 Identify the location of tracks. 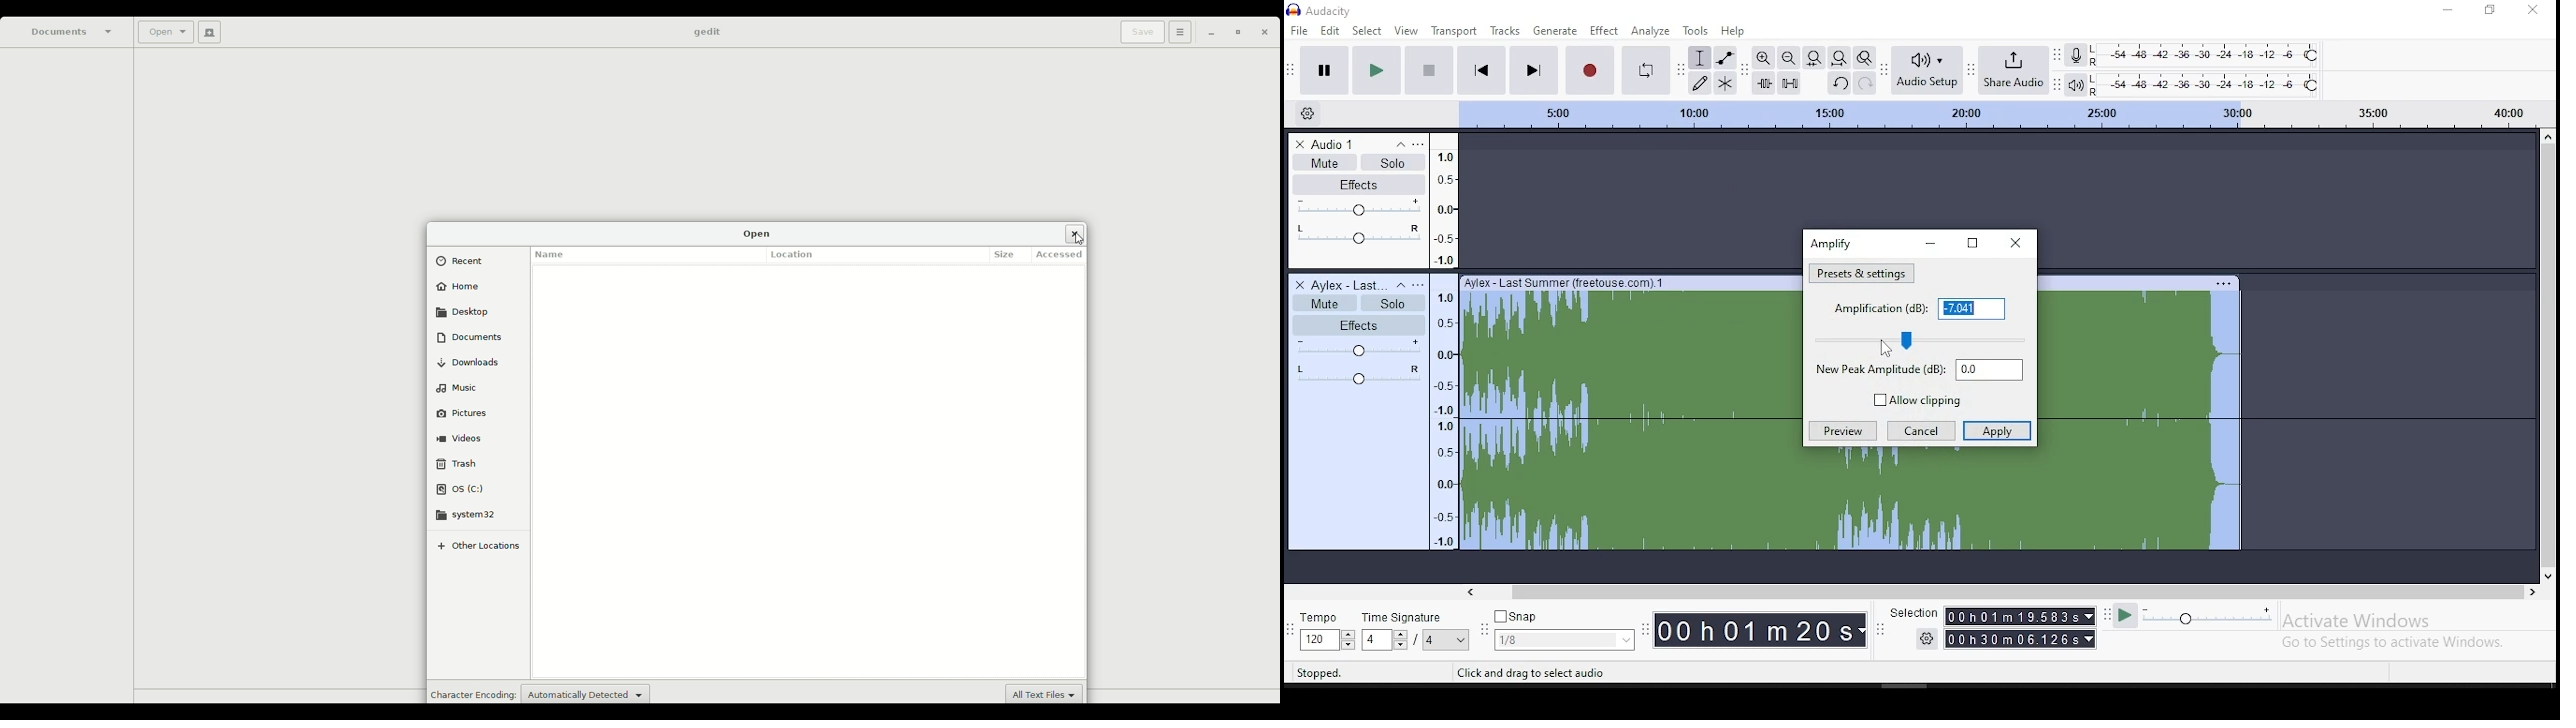
(1506, 30).